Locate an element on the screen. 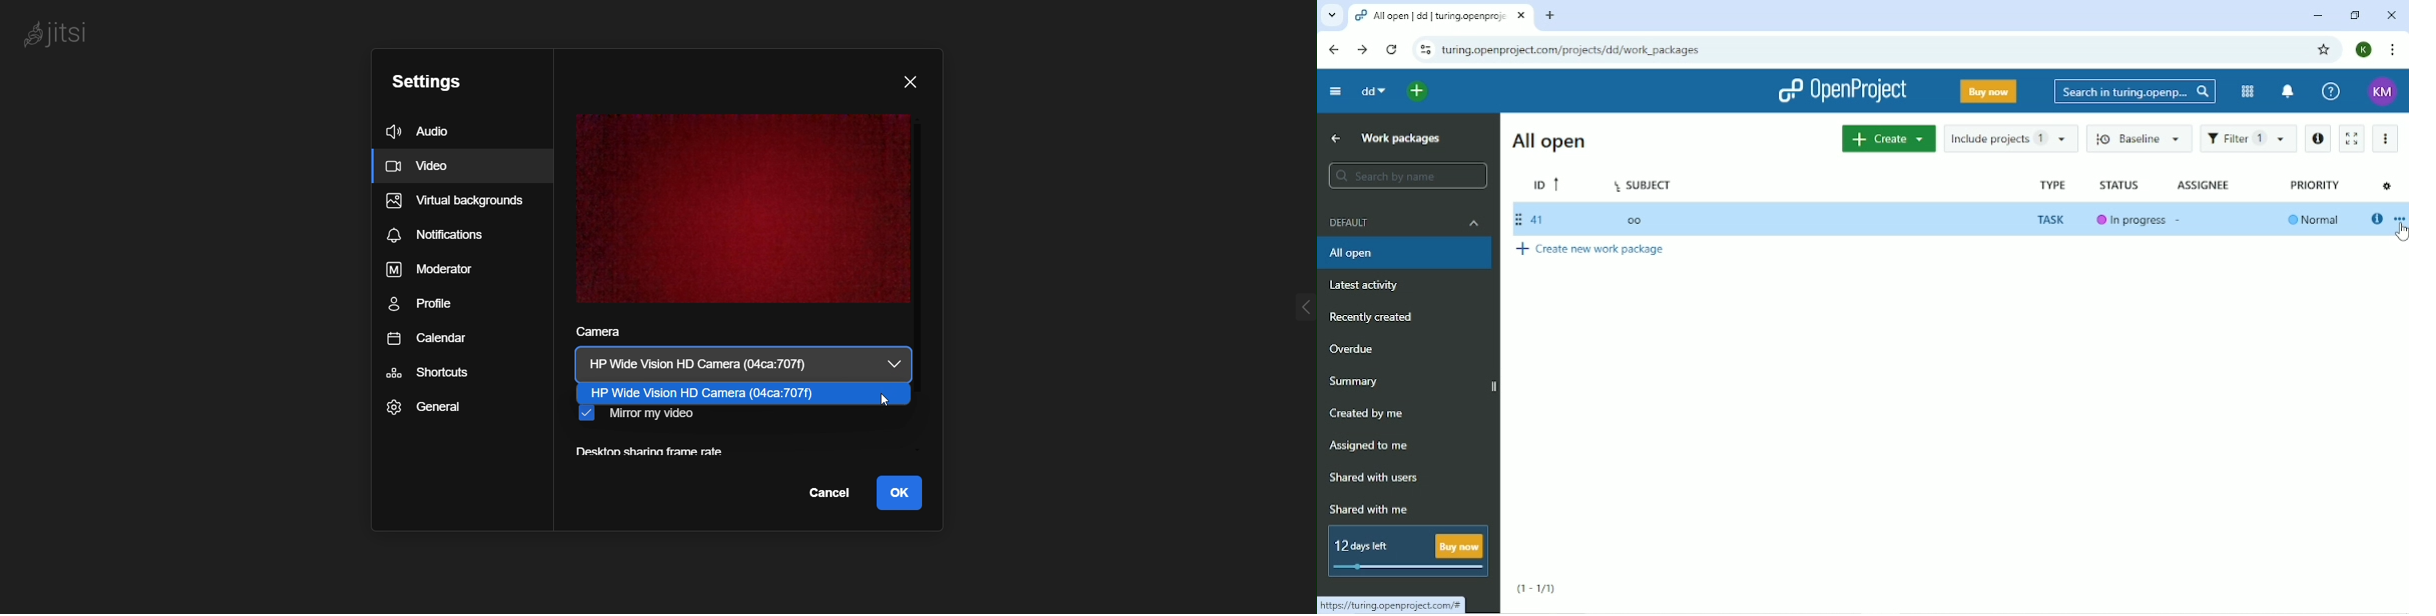 This screenshot has width=2436, height=616. reload this page is located at coordinates (1393, 50).